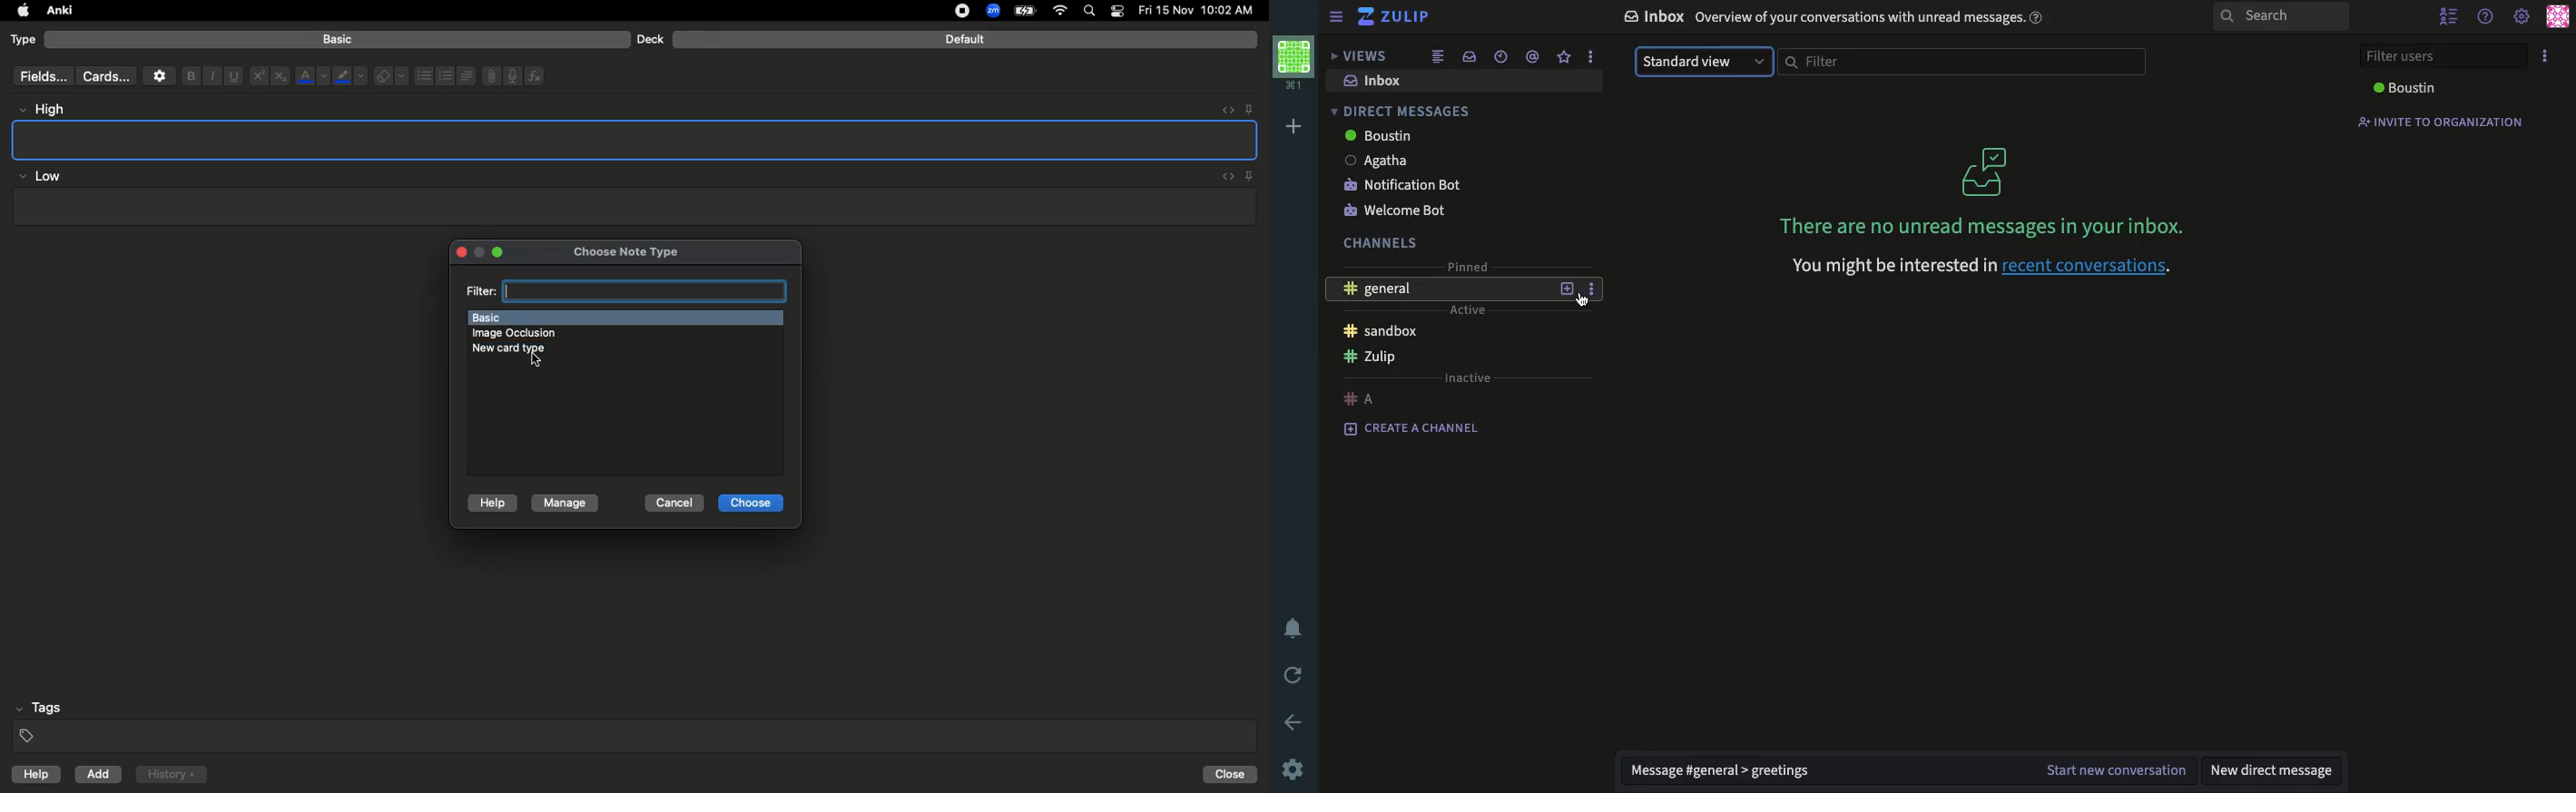 This screenshot has height=812, width=2576. Describe the element at coordinates (311, 76) in the screenshot. I see `Font color` at that location.